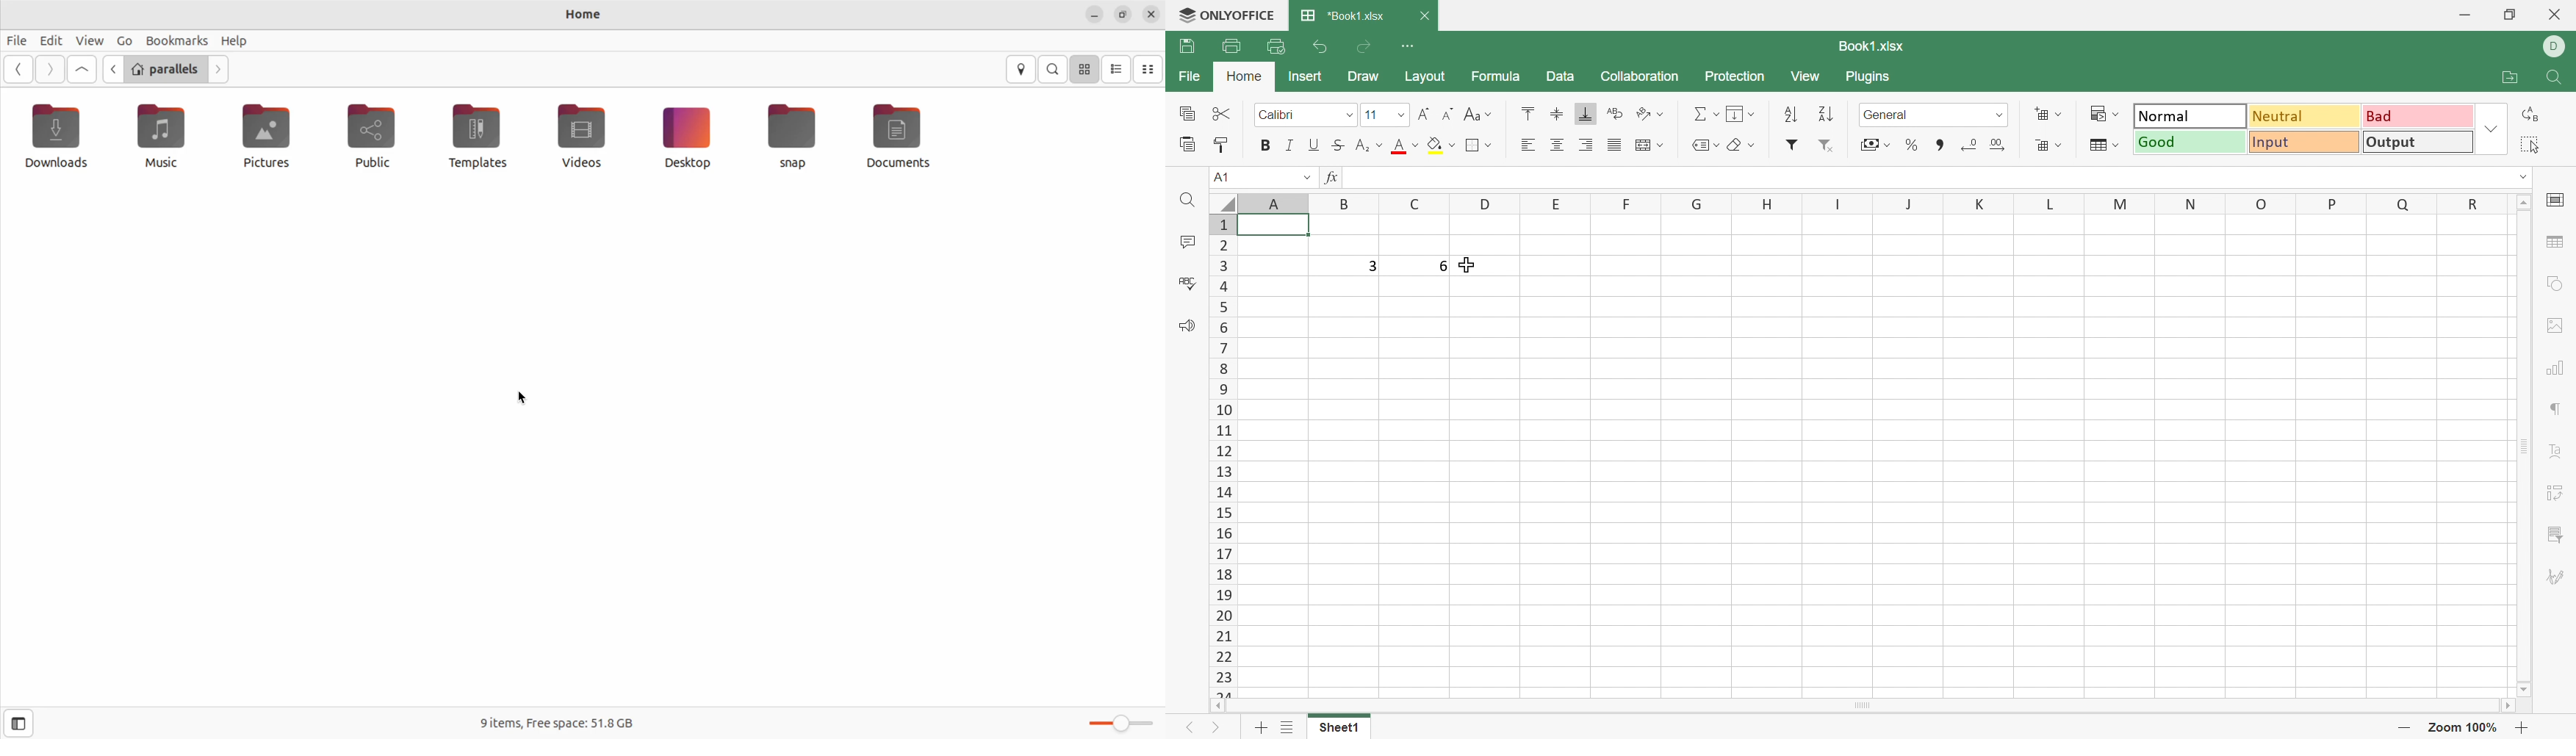 This screenshot has width=2576, height=756. Describe the element at coordinates (1705, 113) in the screenshot. I see `Summation` at that location.